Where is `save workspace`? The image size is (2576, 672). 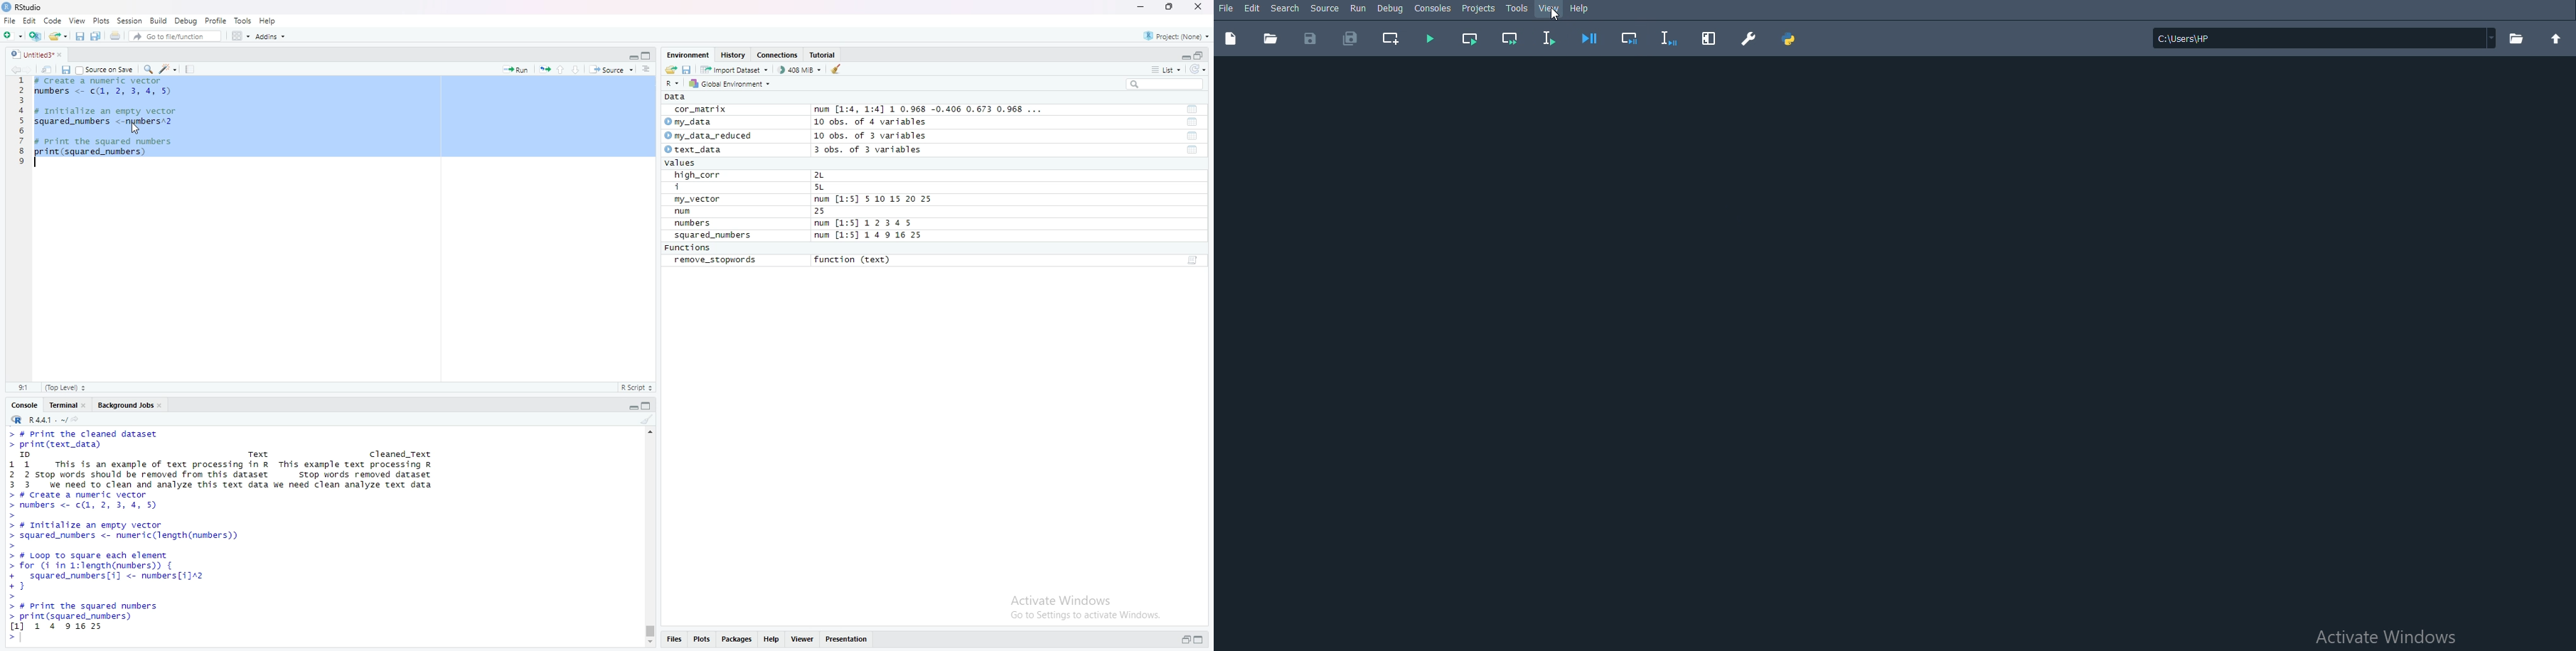 save workspace is located at coordinates (687, 69).